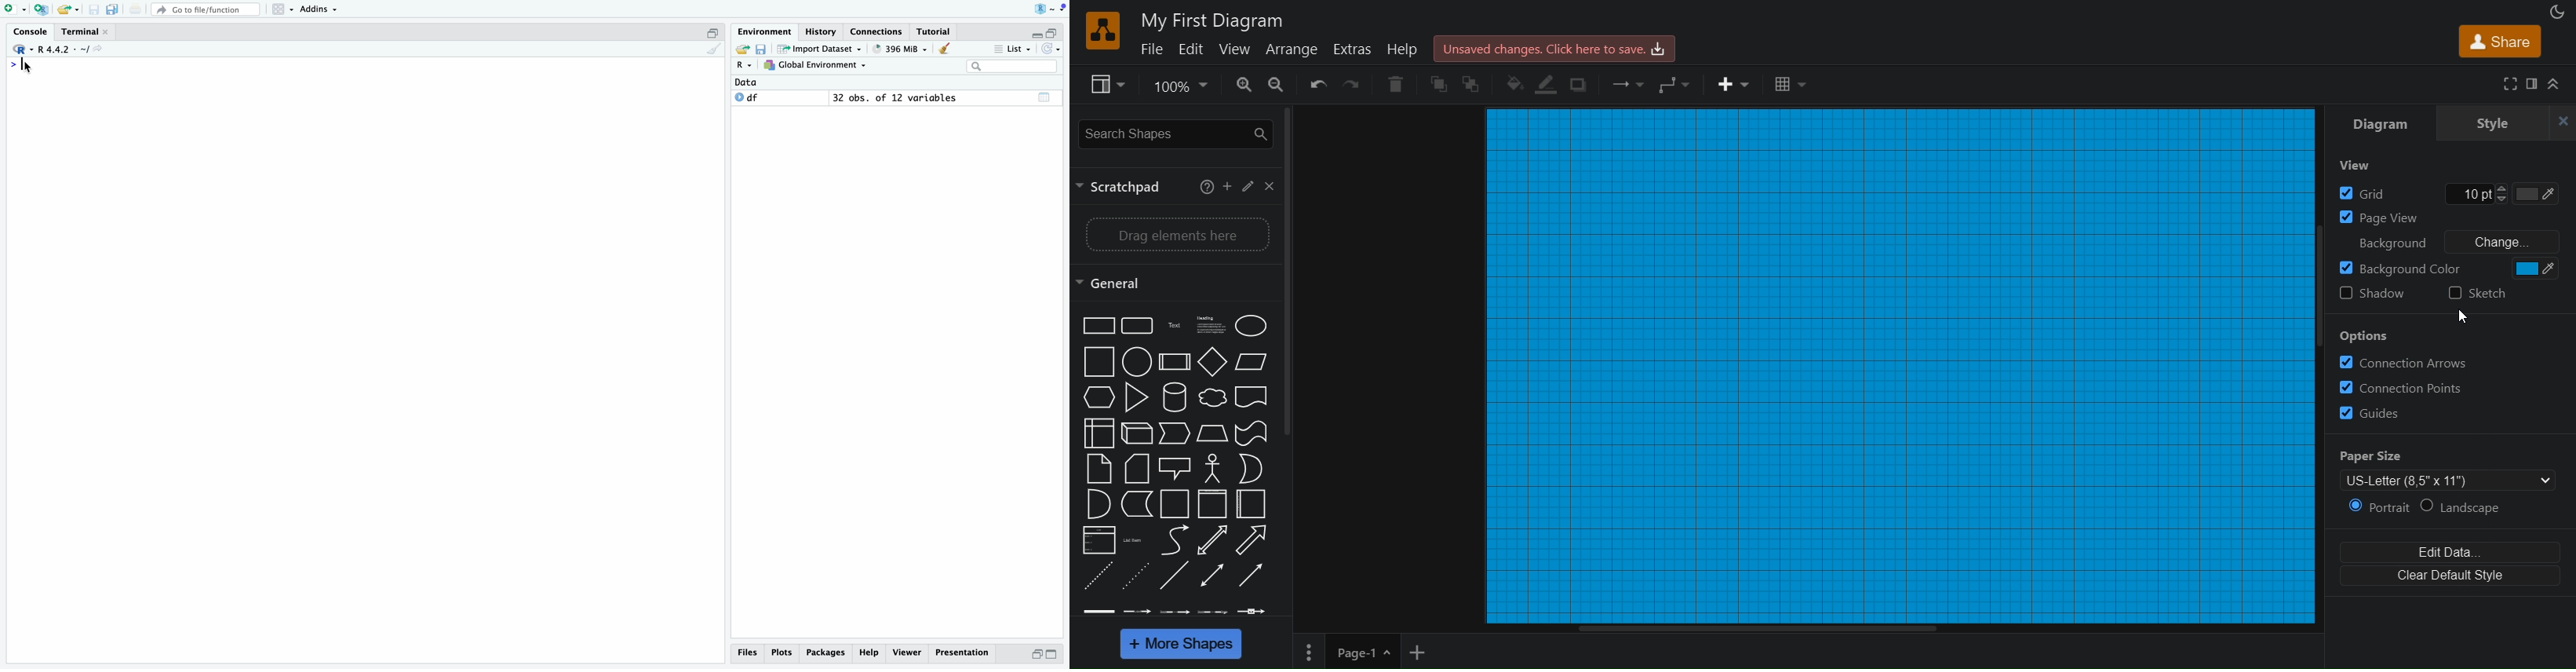 Image resolution: width=2576 pixels, height=672 pixels. What do you see at coordinates (1275, 86) in the screenshot?
I see `zoom out` at bounding box center [1275, 86].